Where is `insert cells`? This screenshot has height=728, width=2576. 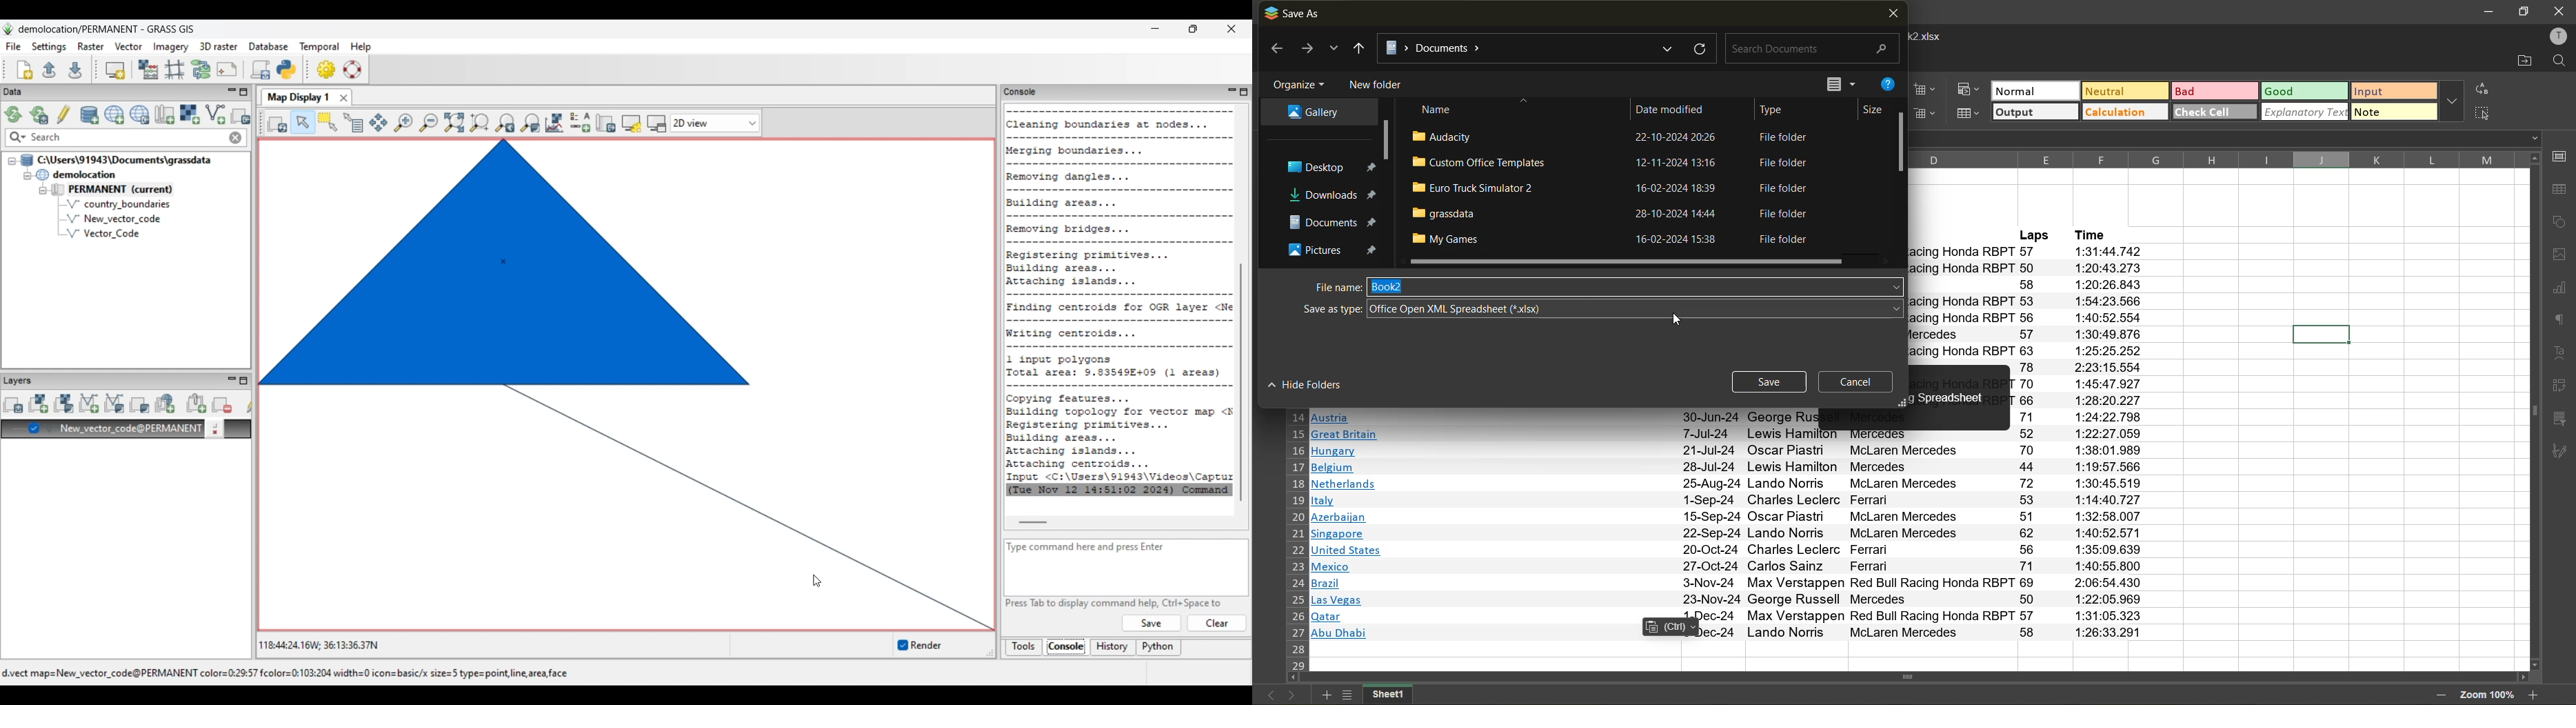 insert cells is located at coordinates (1926, 90).